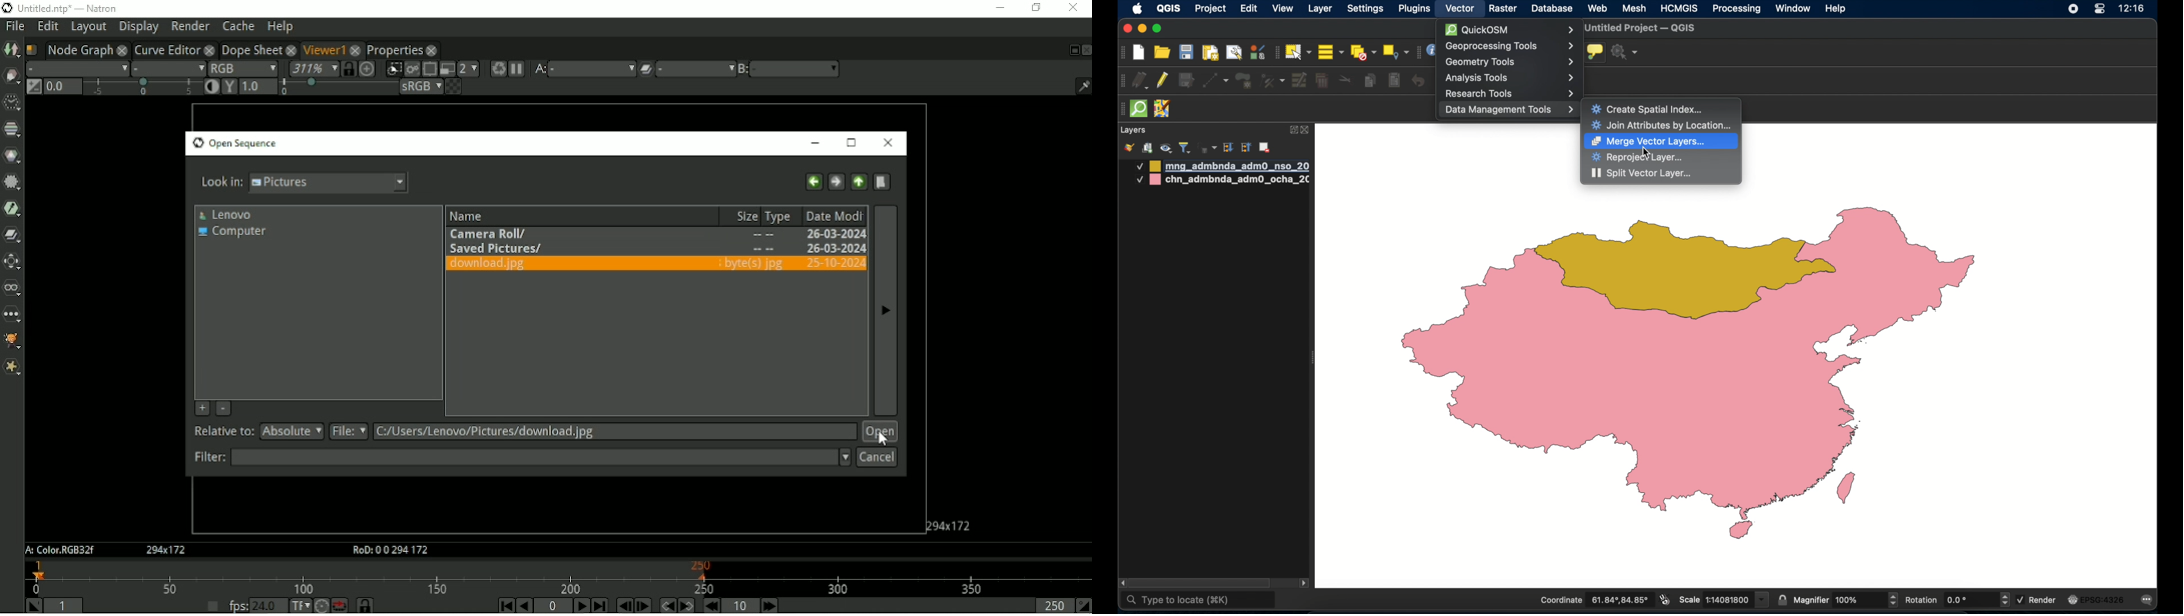  What do you see at coordinates (1305, 585) in the screenshot?
I see `scroll right arrow` at bounding box center [1305, 585].